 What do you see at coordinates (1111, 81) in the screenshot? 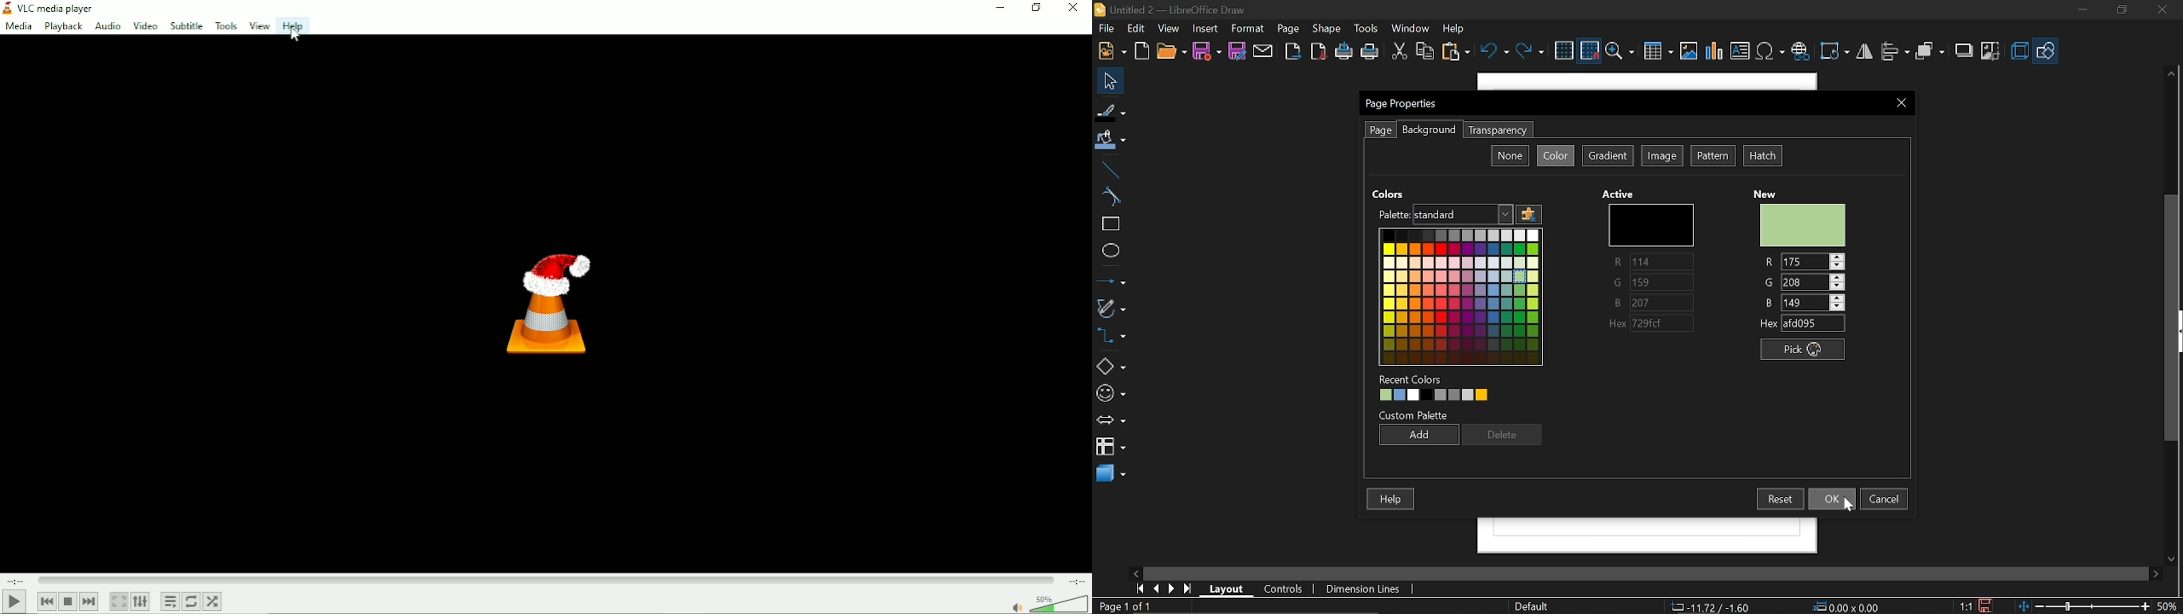
I see `Select` at bounding box center [1111, 81].